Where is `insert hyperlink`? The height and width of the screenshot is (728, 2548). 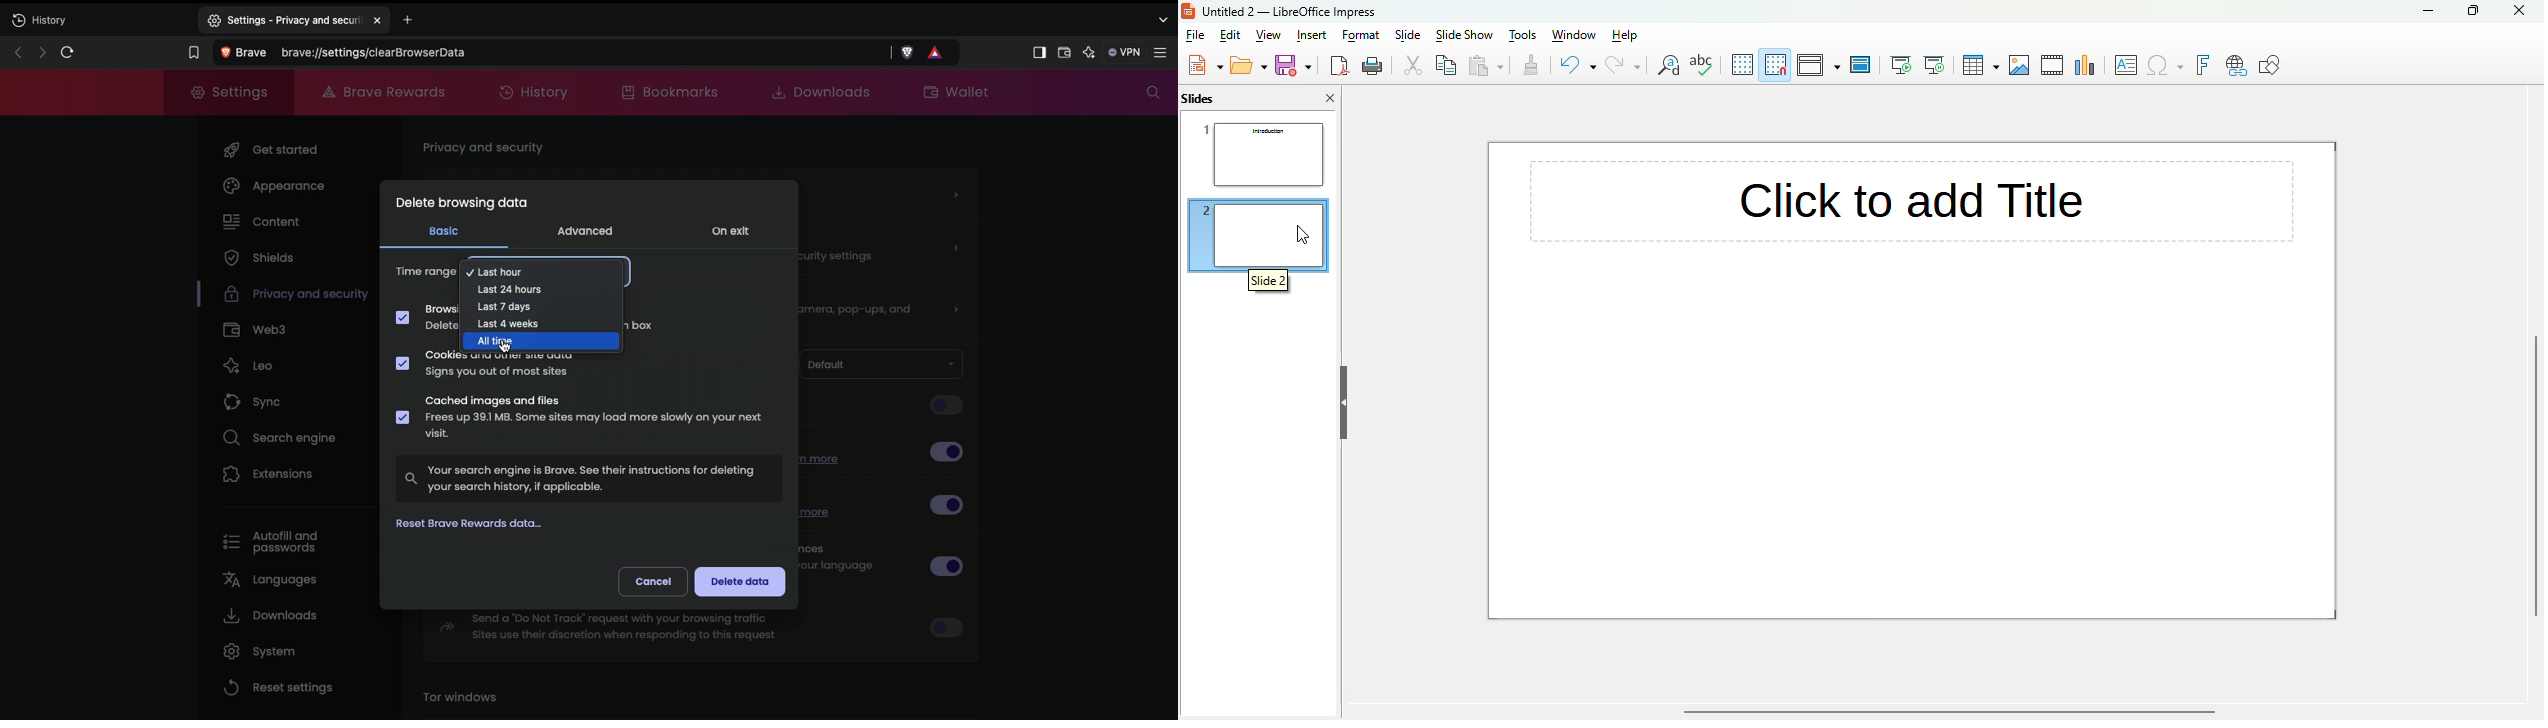
insert hyperlink is located at coordinates (2237, 66).